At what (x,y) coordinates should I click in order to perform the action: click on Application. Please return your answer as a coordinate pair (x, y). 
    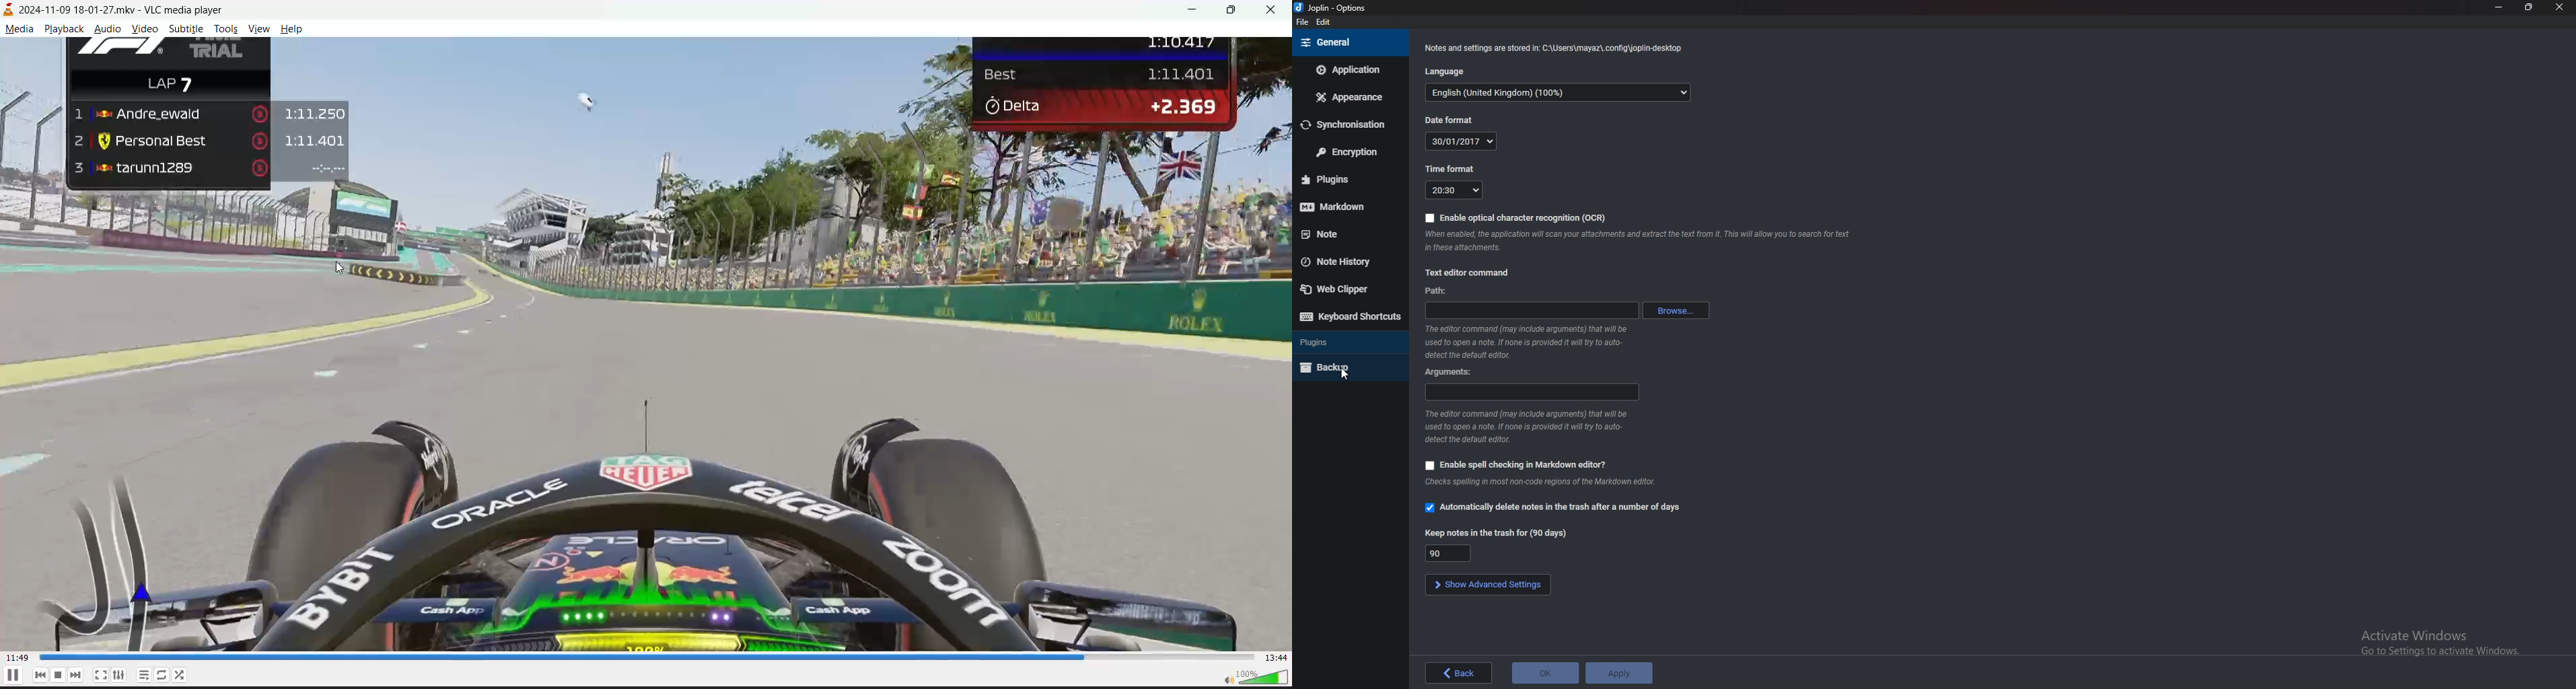
    Looking at the image, I should click on (1351, 70).